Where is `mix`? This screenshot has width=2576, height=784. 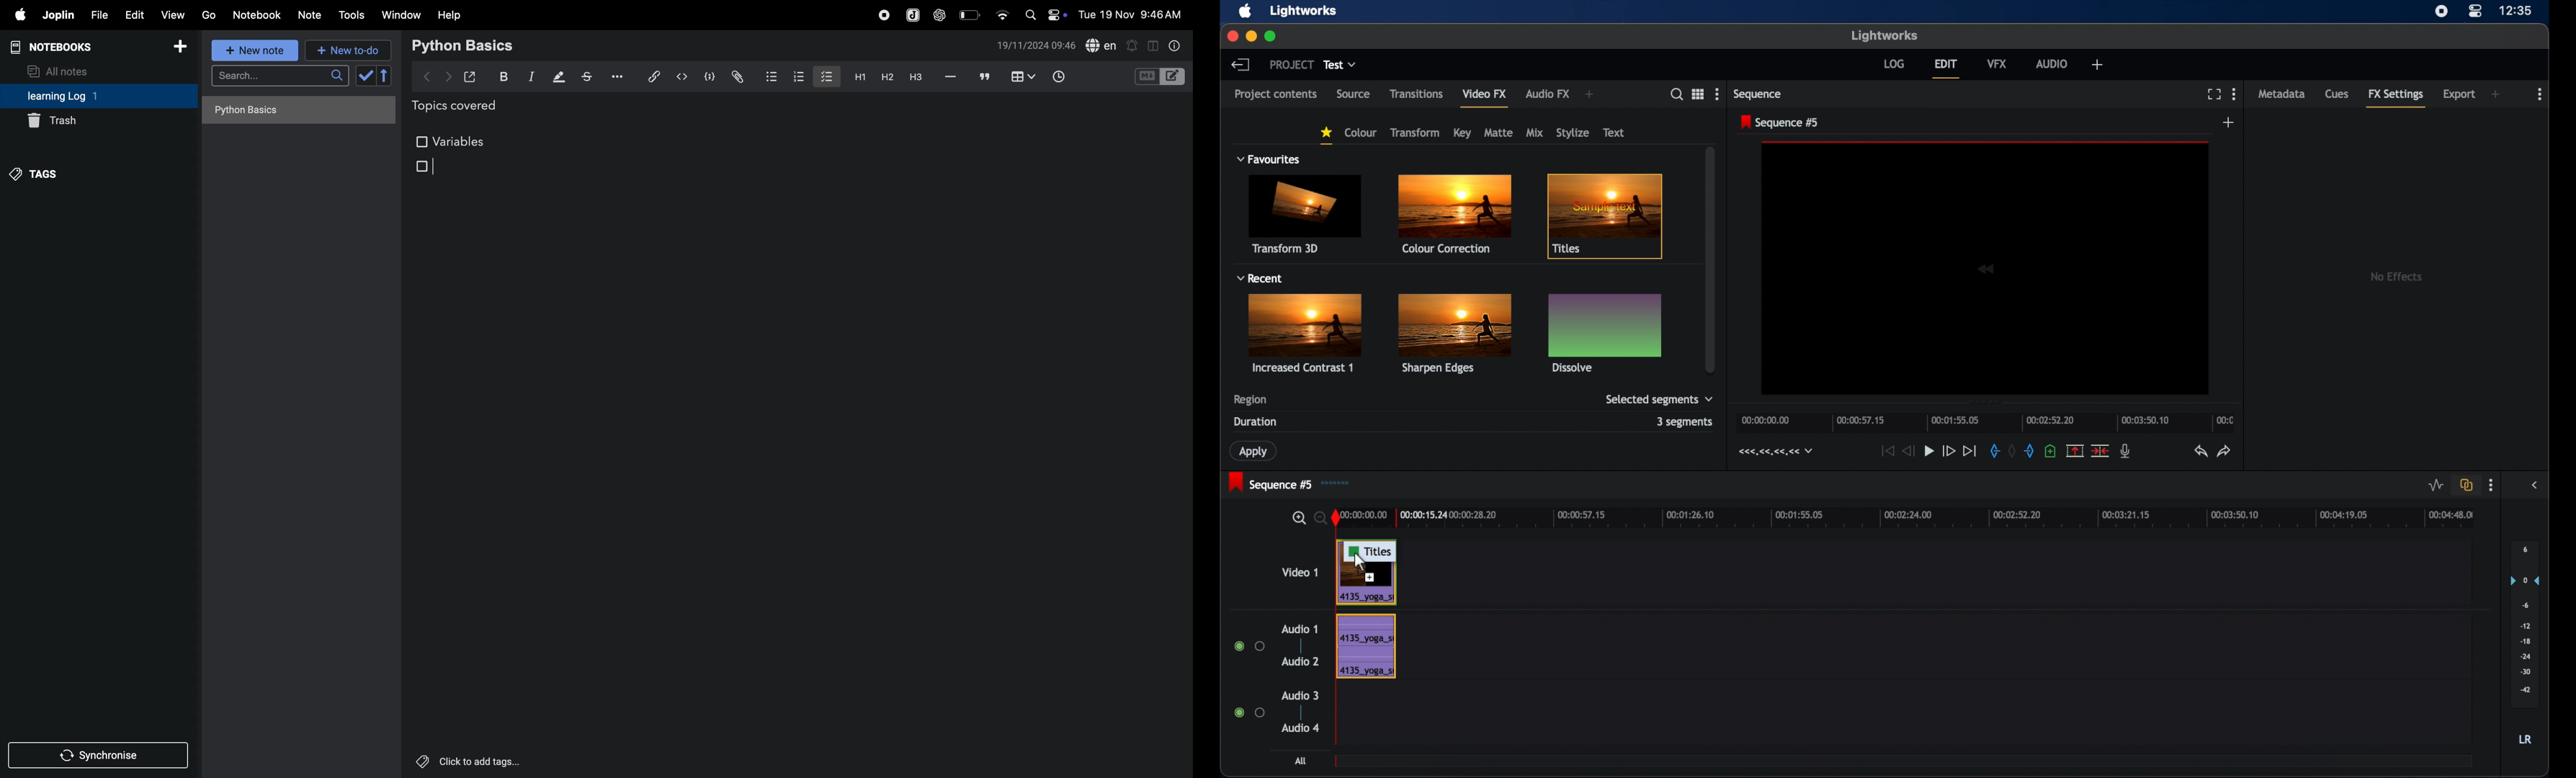 mix is located at coordinates (1535, 133).